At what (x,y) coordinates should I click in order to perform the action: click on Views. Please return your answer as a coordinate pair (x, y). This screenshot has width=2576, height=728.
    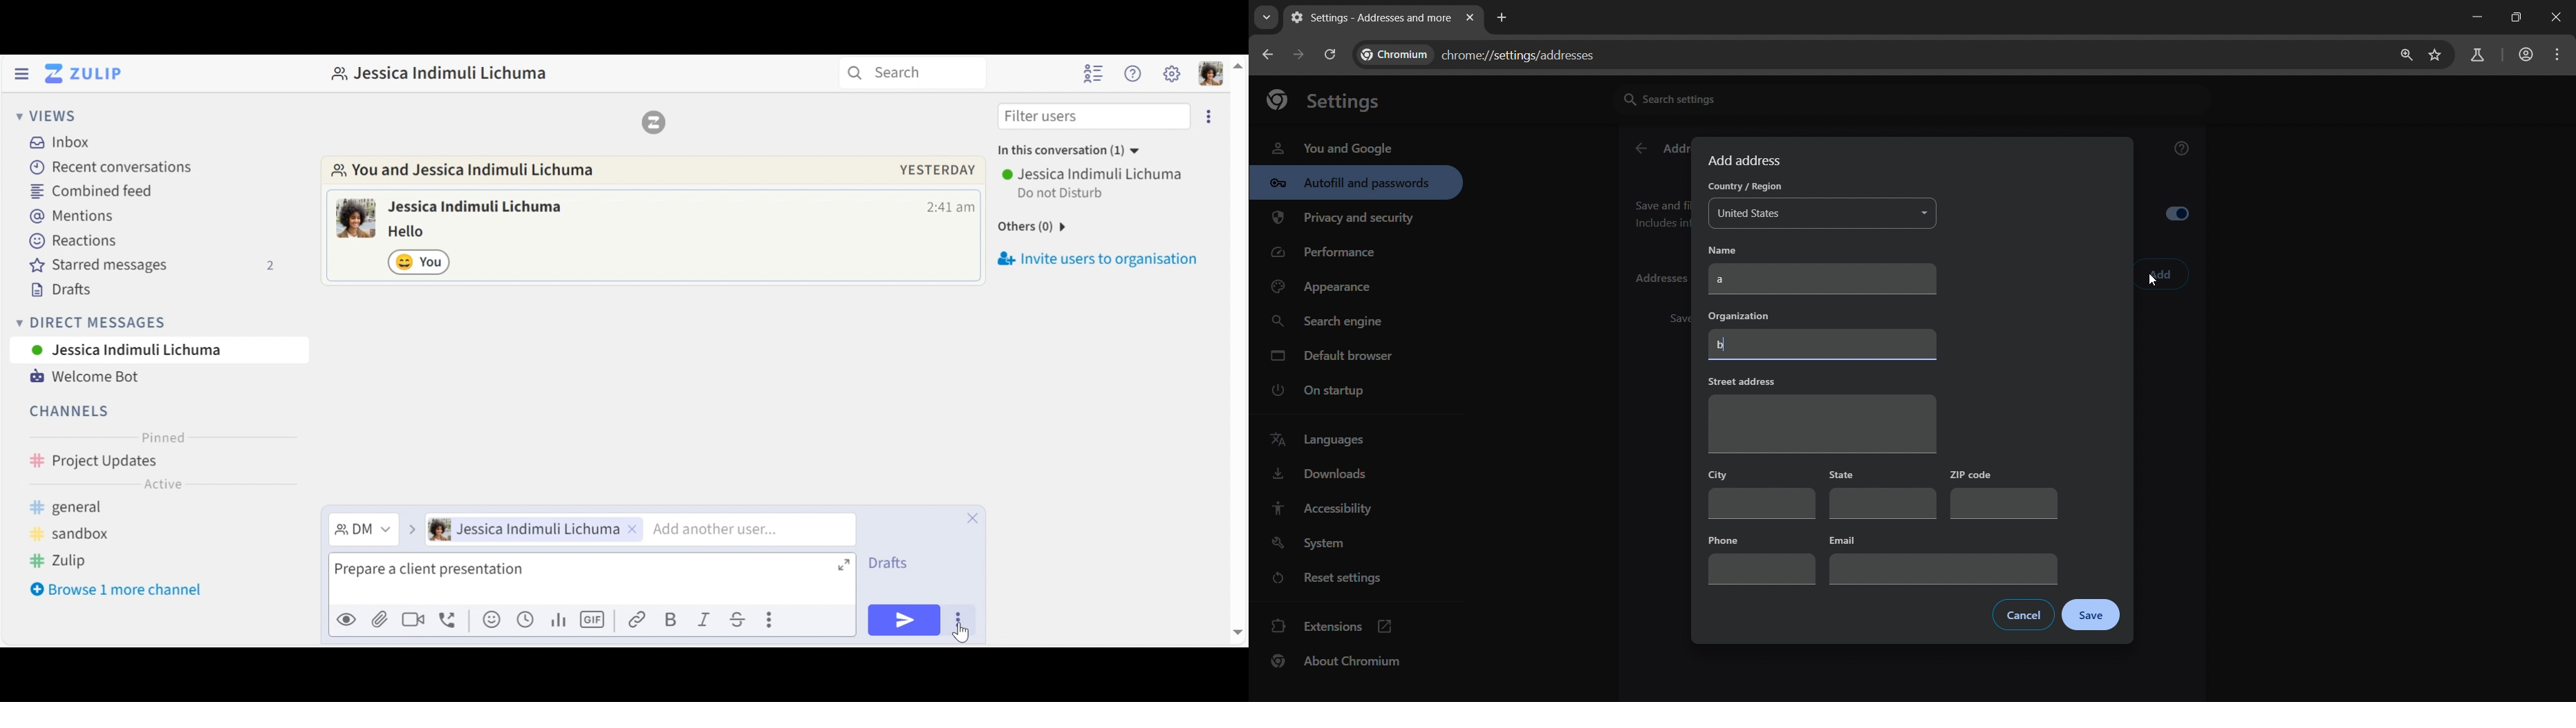
    Looking at the image, I should click on (46, 117).